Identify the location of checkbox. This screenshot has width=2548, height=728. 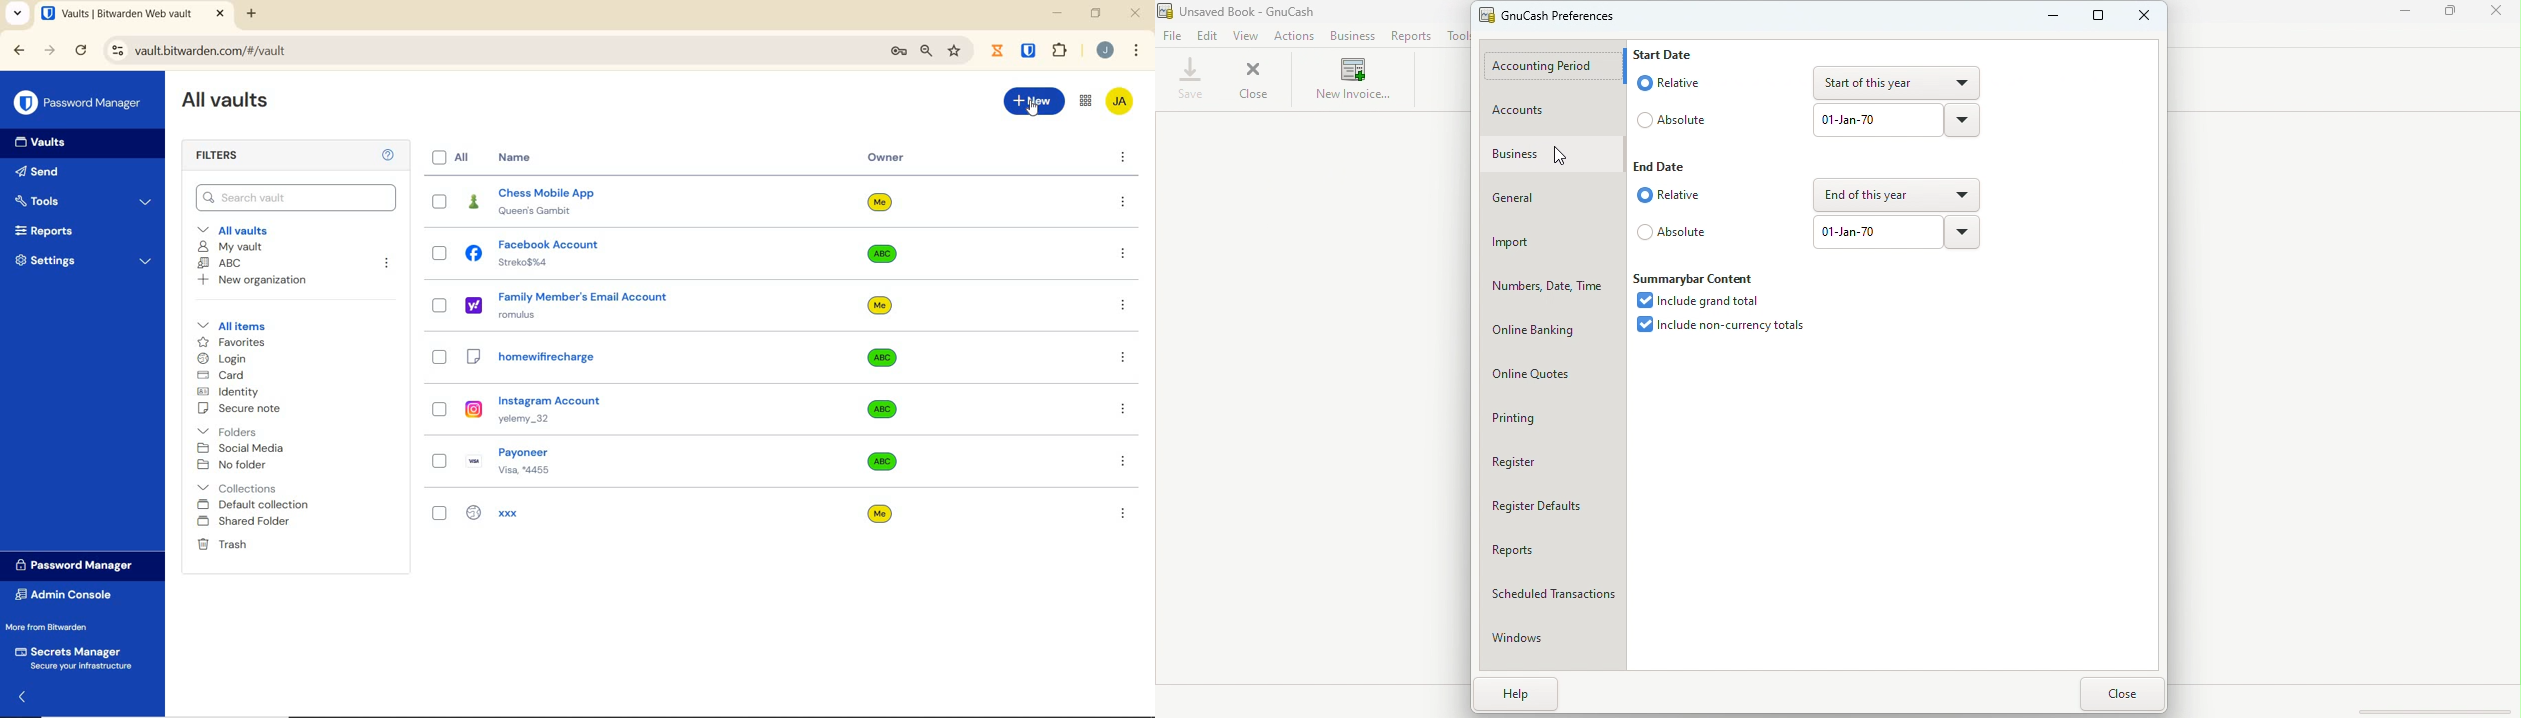
(440, 461).